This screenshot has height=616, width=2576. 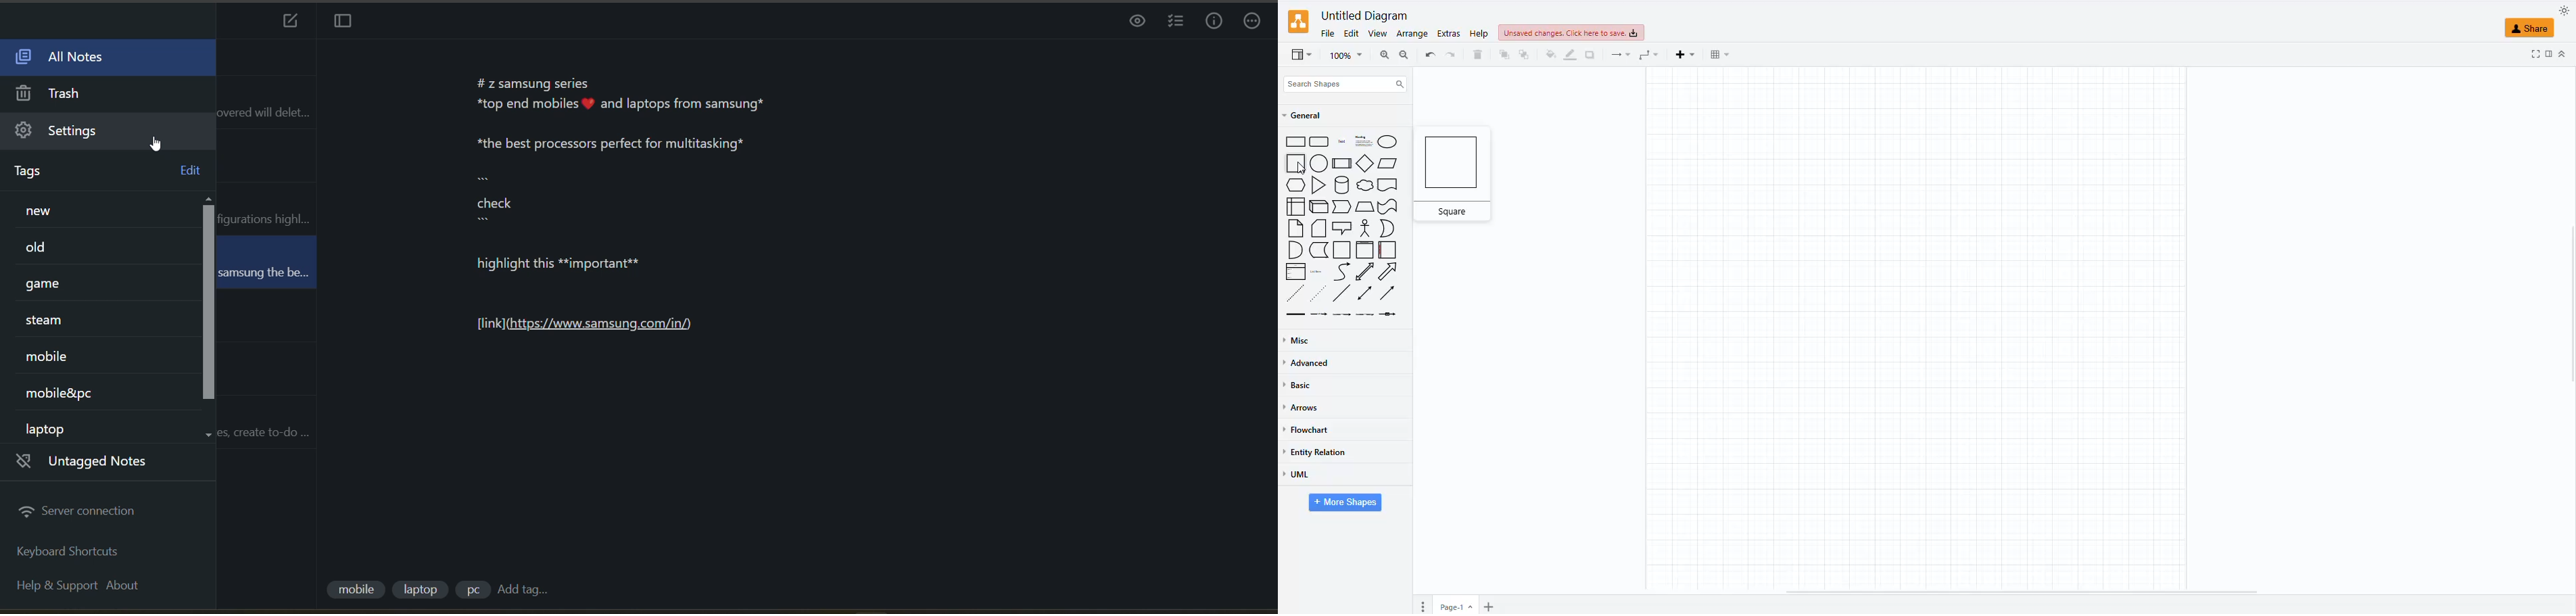 I want to click on tape, so click(x=1389, y=207).